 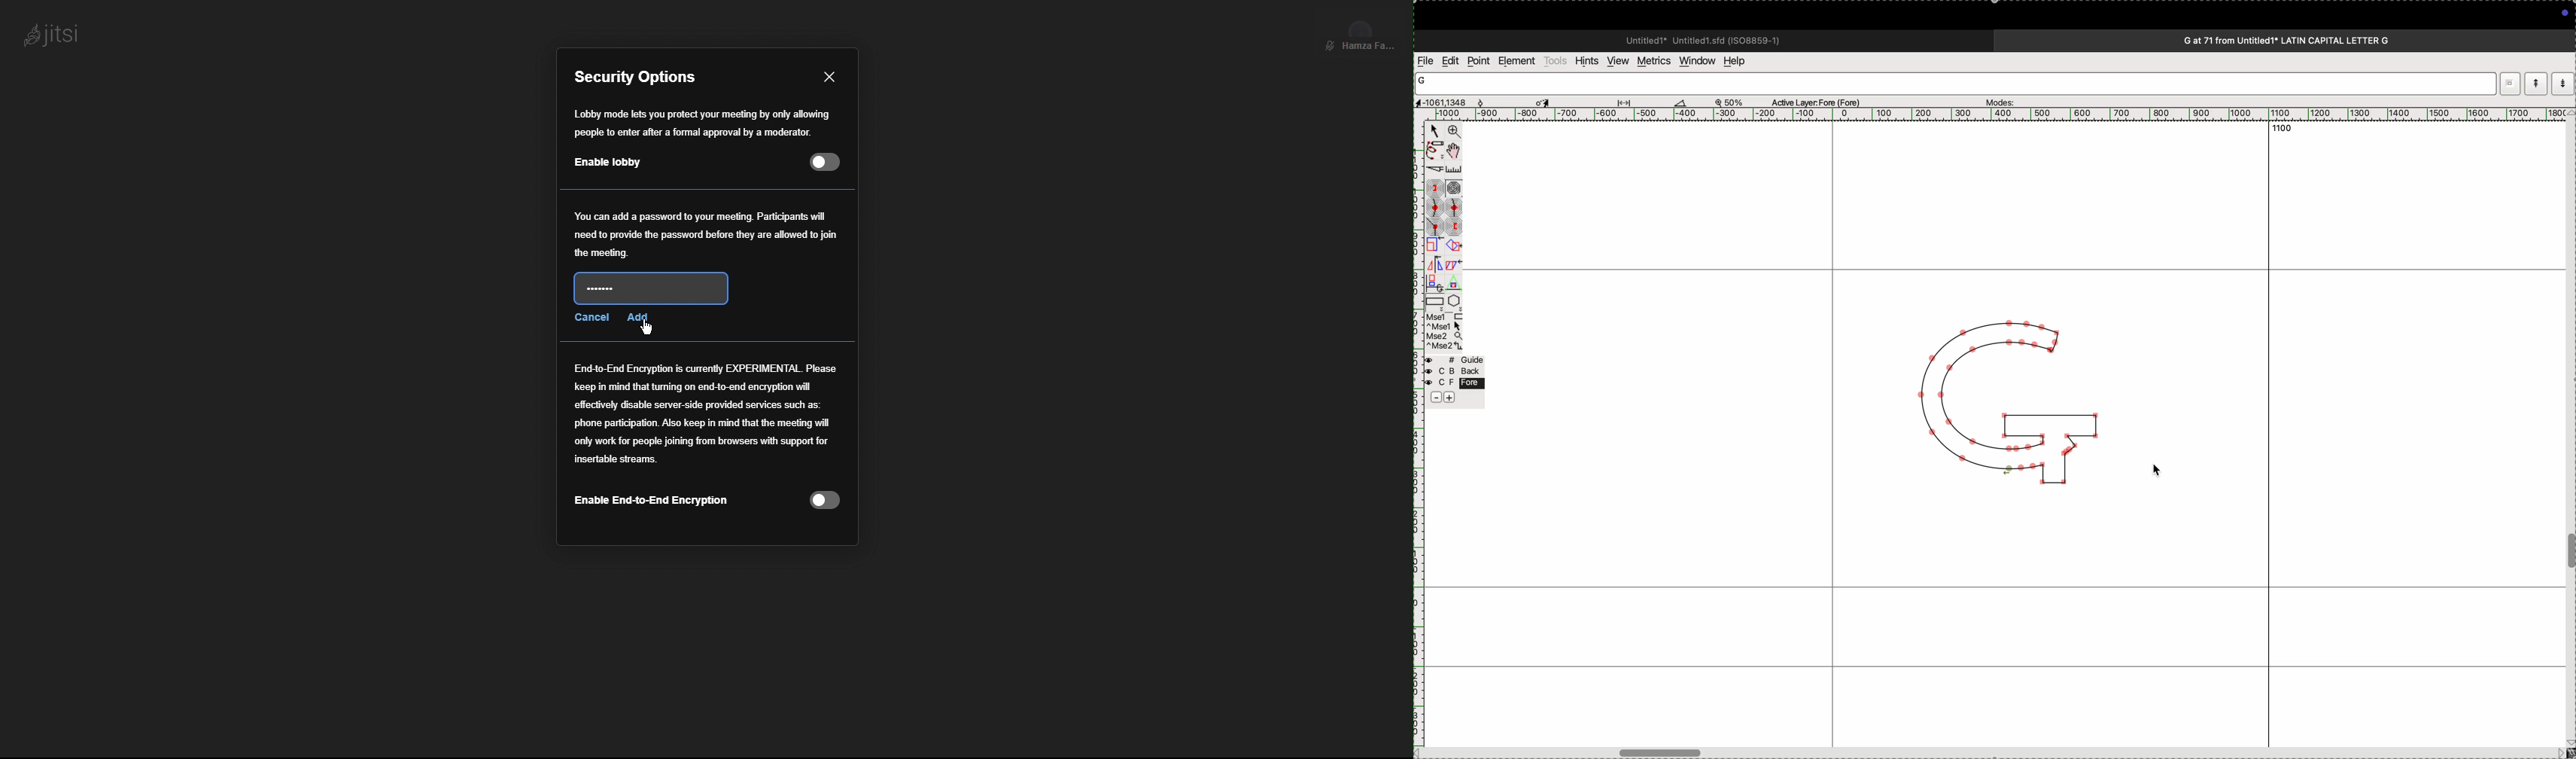 I want to click on mouse wheel button, so click(x=1445, y=337).